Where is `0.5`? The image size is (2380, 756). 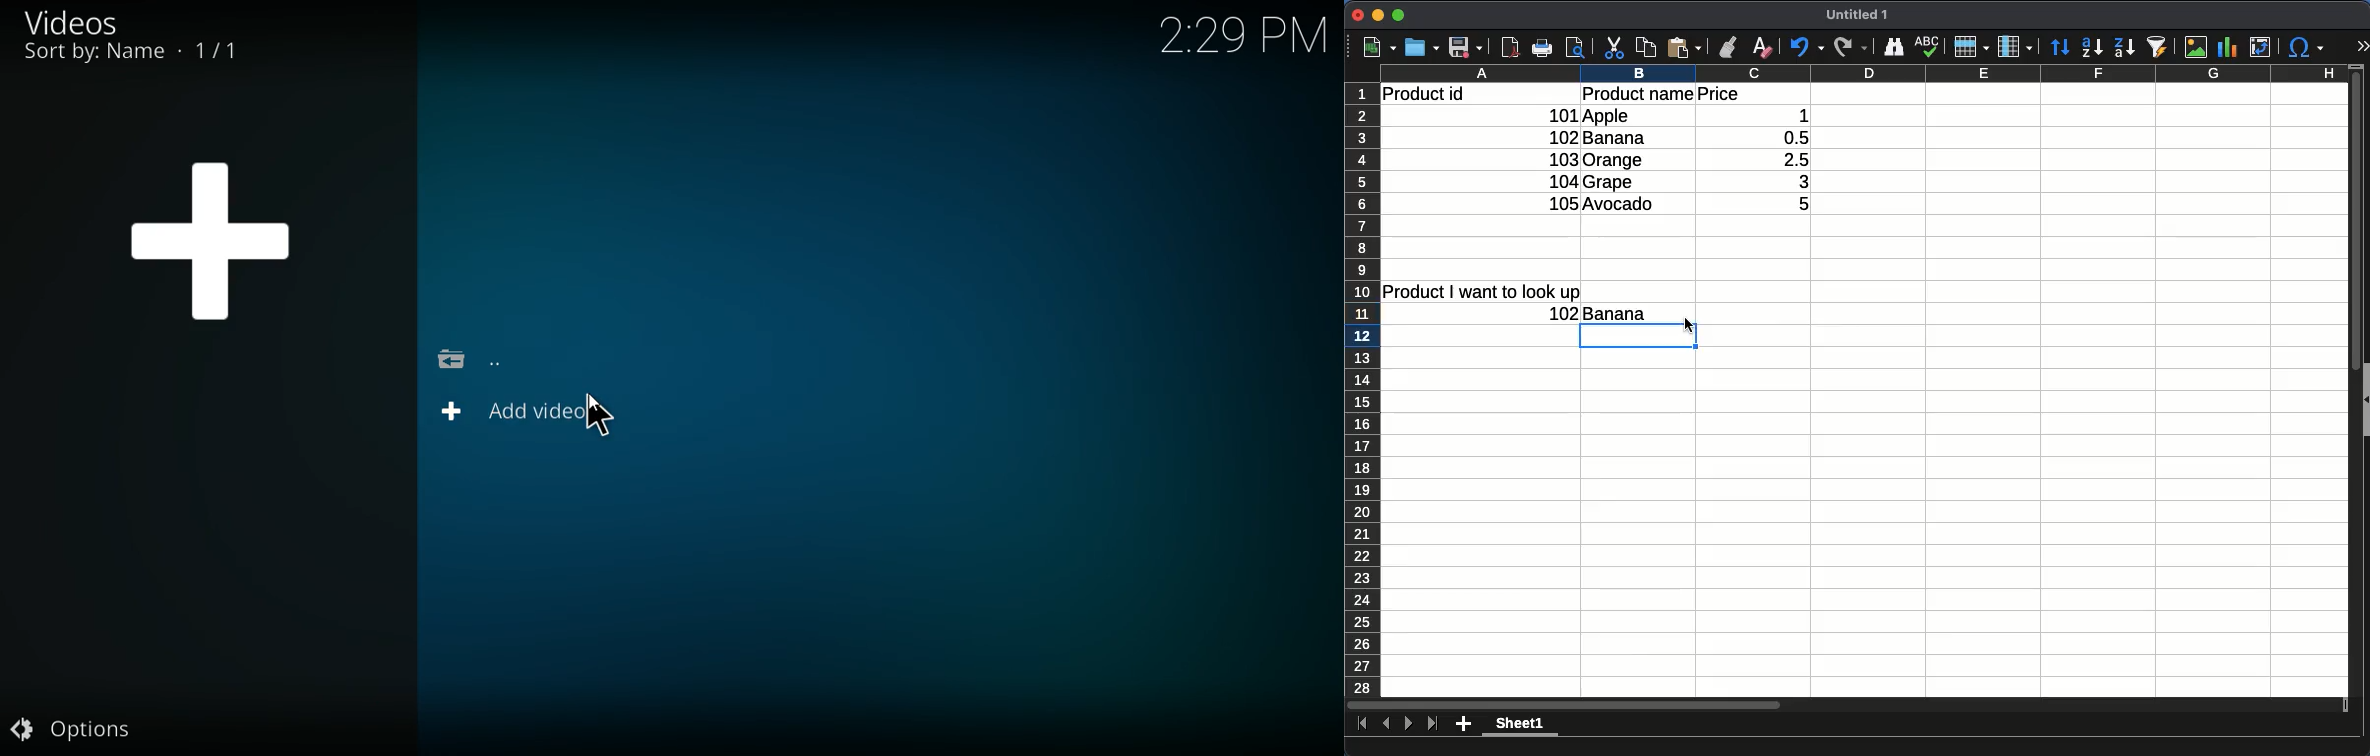
0.5 is located at coordinates (1790, 138).